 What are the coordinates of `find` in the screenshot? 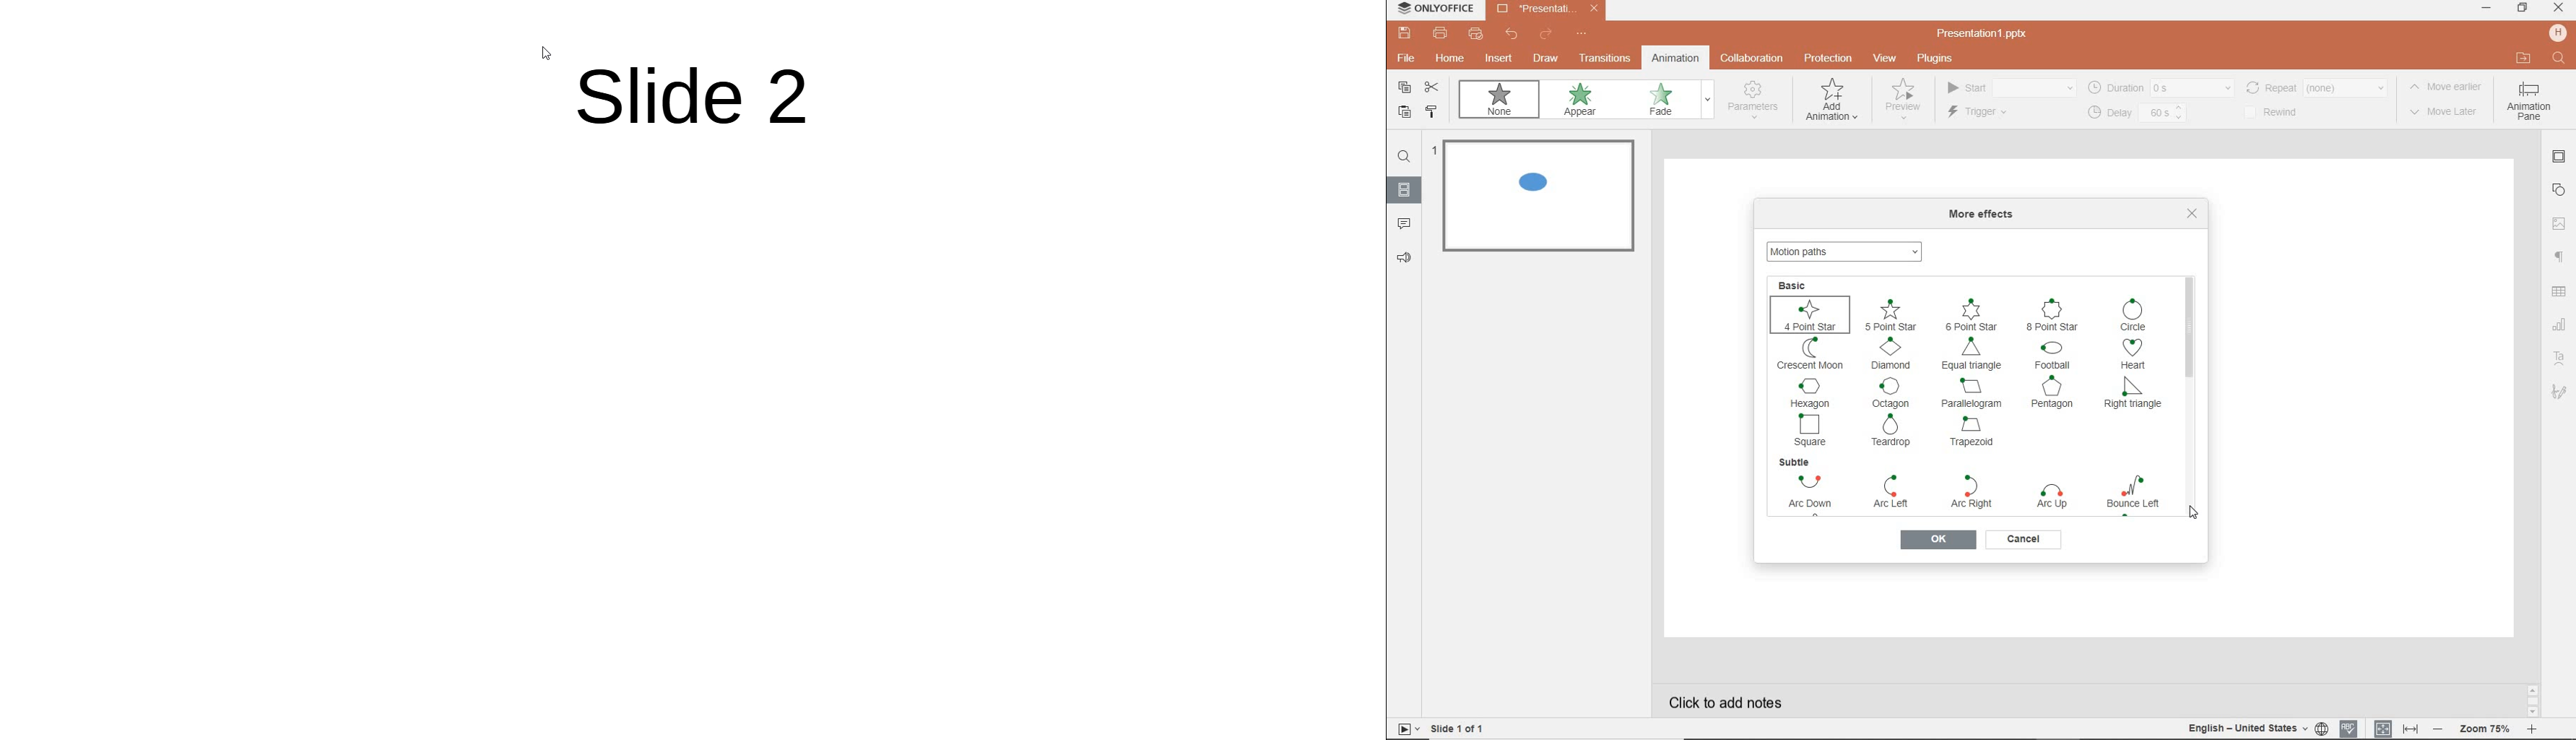 It's located at (2557, 57).